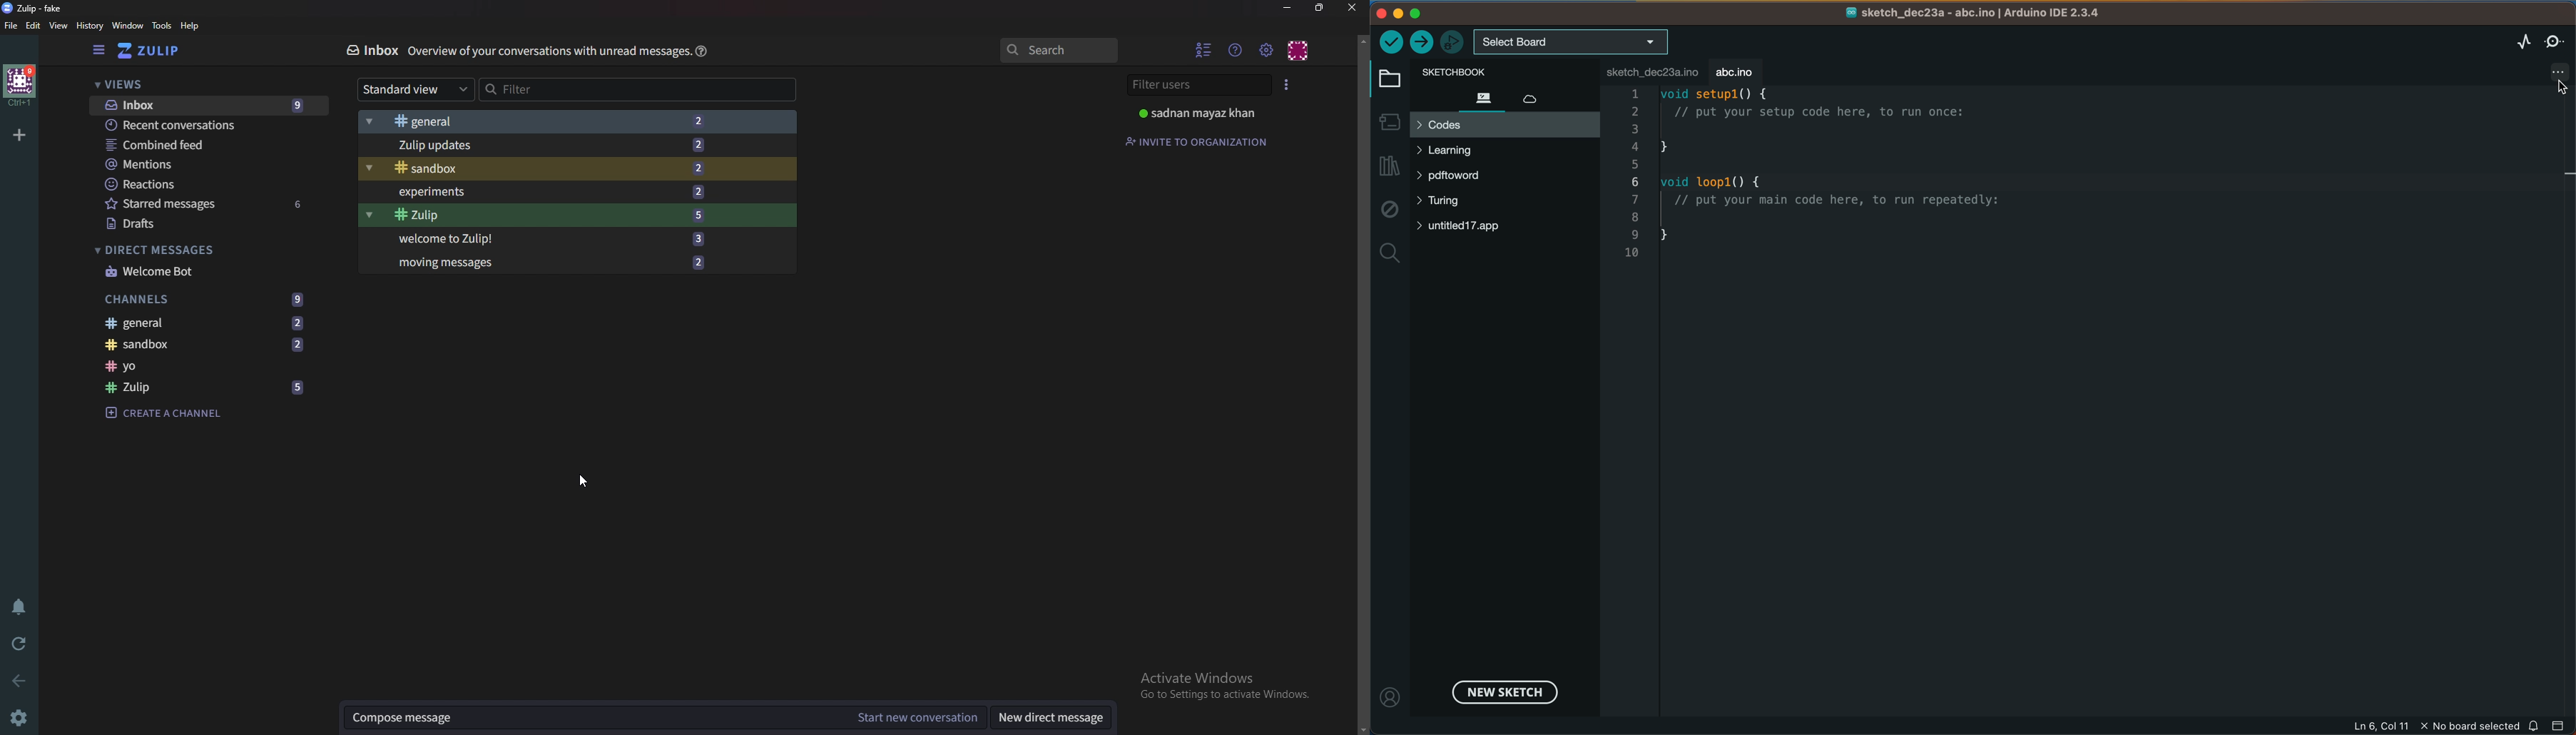  What do you see at coordinates (561, 191) in the screenshot?
I see `Experiments` at bounding box center [561, 191].